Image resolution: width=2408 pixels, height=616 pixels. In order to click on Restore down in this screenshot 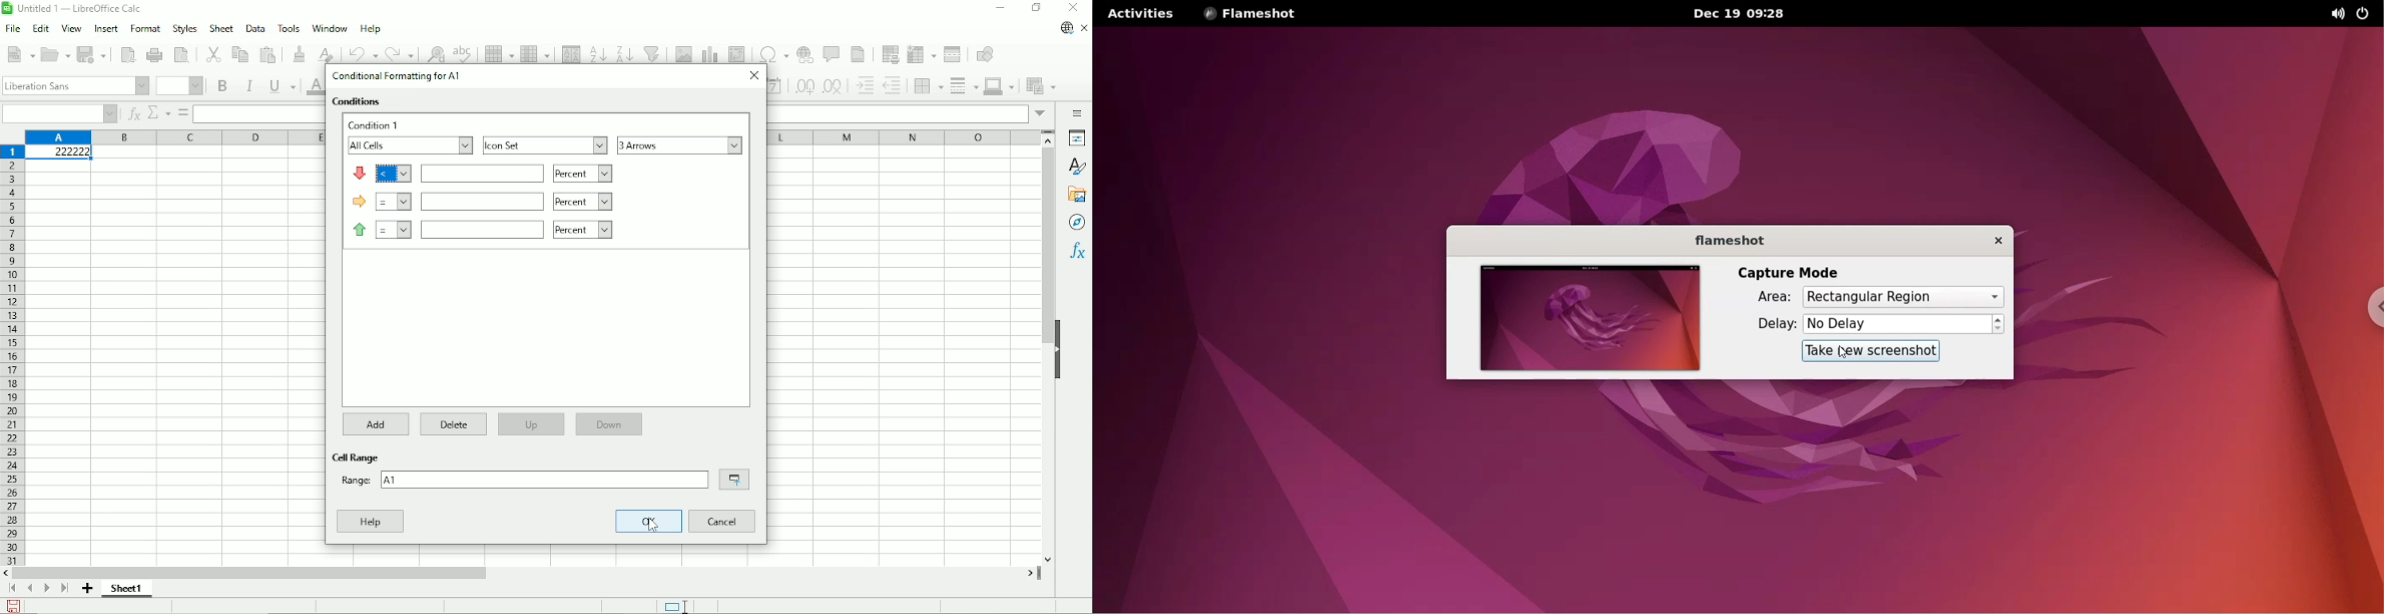, I will do `click(1035, 8)`.